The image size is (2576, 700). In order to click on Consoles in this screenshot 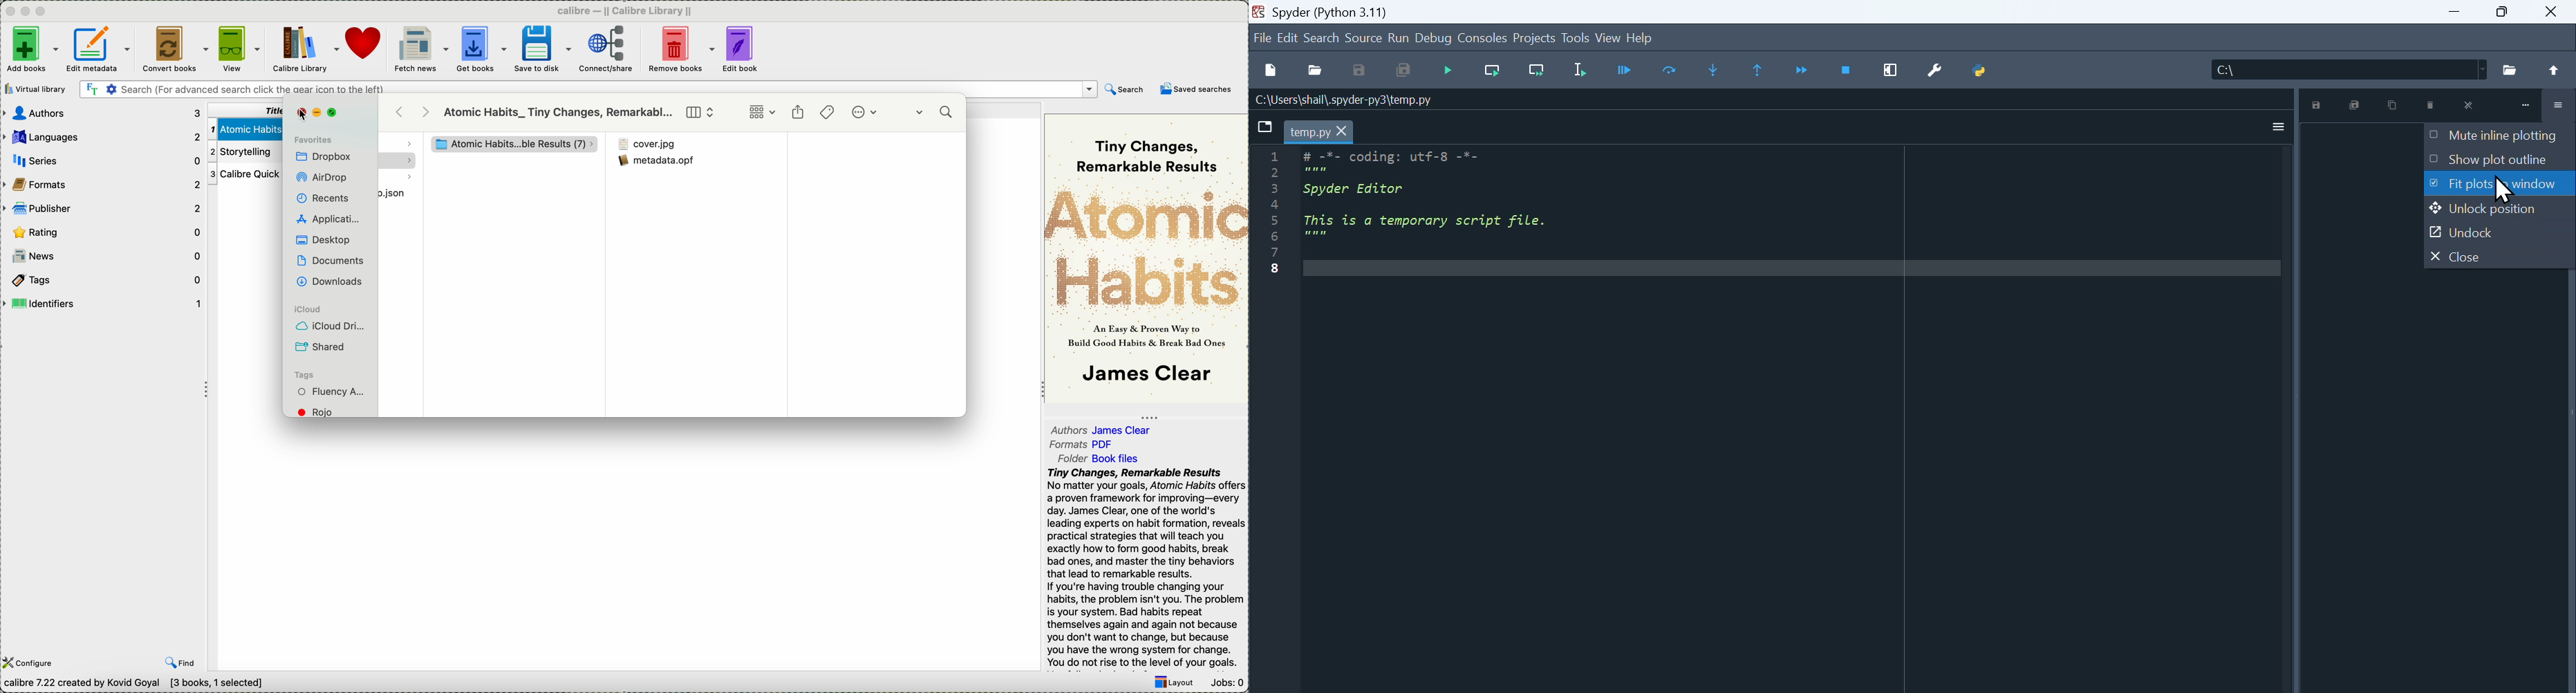, I will do `click(1484, 38)`.